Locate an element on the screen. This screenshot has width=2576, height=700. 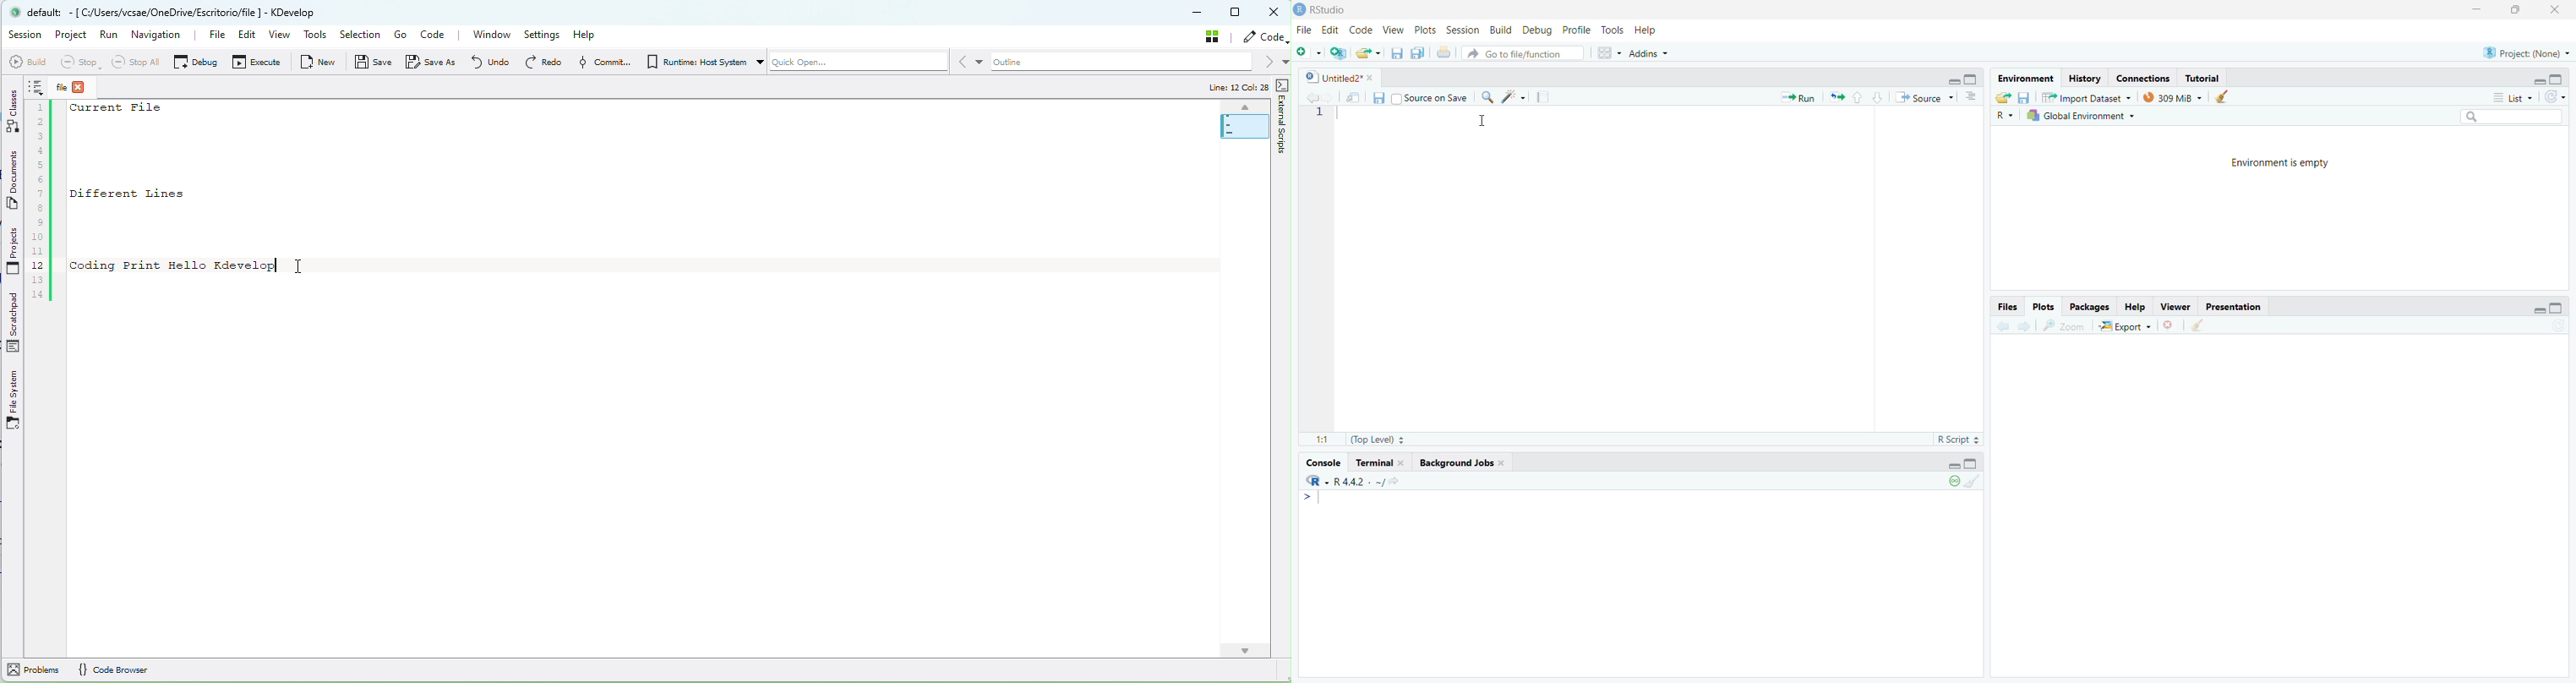
close is located at coordinates (2561, 10).